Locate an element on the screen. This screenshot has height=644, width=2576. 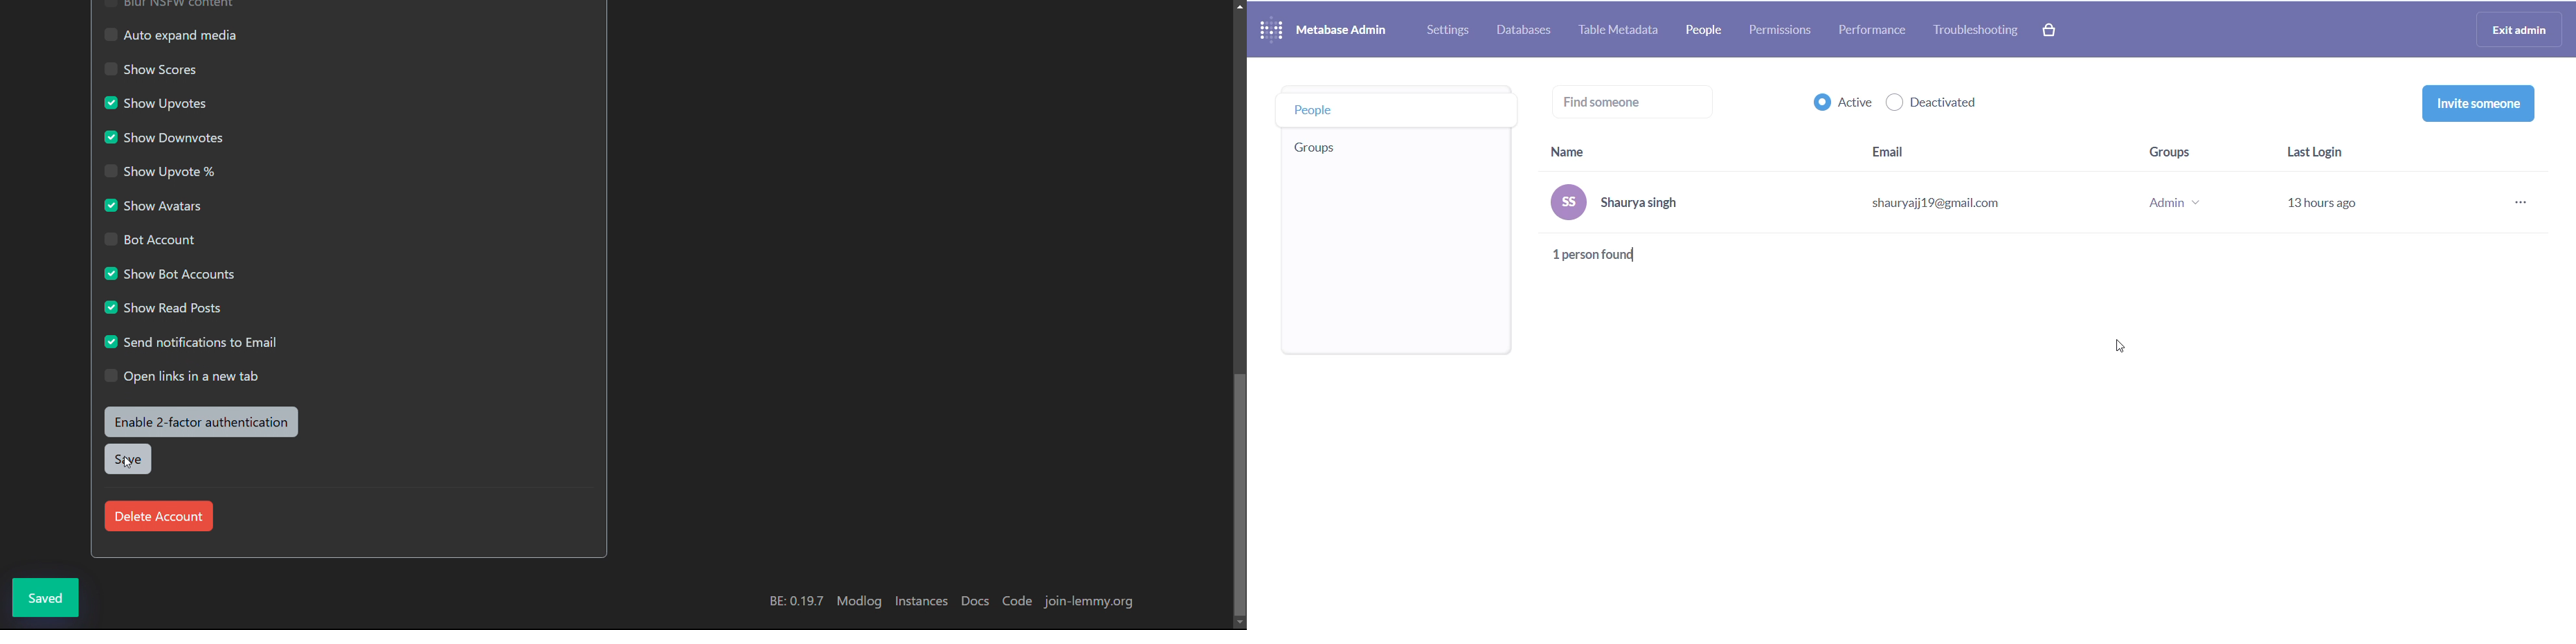
paid version is located at coordinates (2051, 29).